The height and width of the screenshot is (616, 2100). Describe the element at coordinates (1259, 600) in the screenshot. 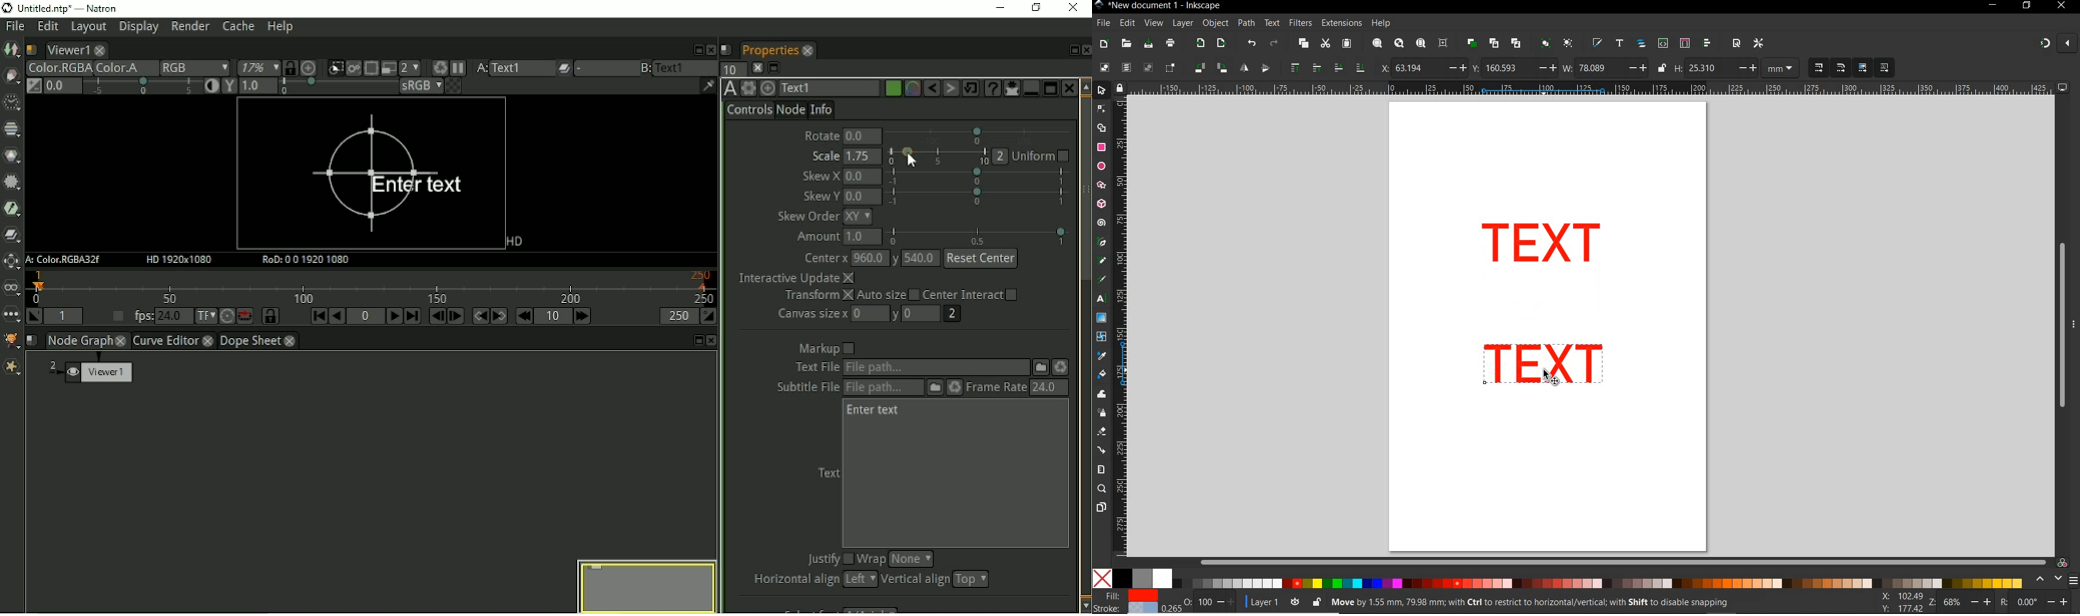

I see `current layer` at that location.